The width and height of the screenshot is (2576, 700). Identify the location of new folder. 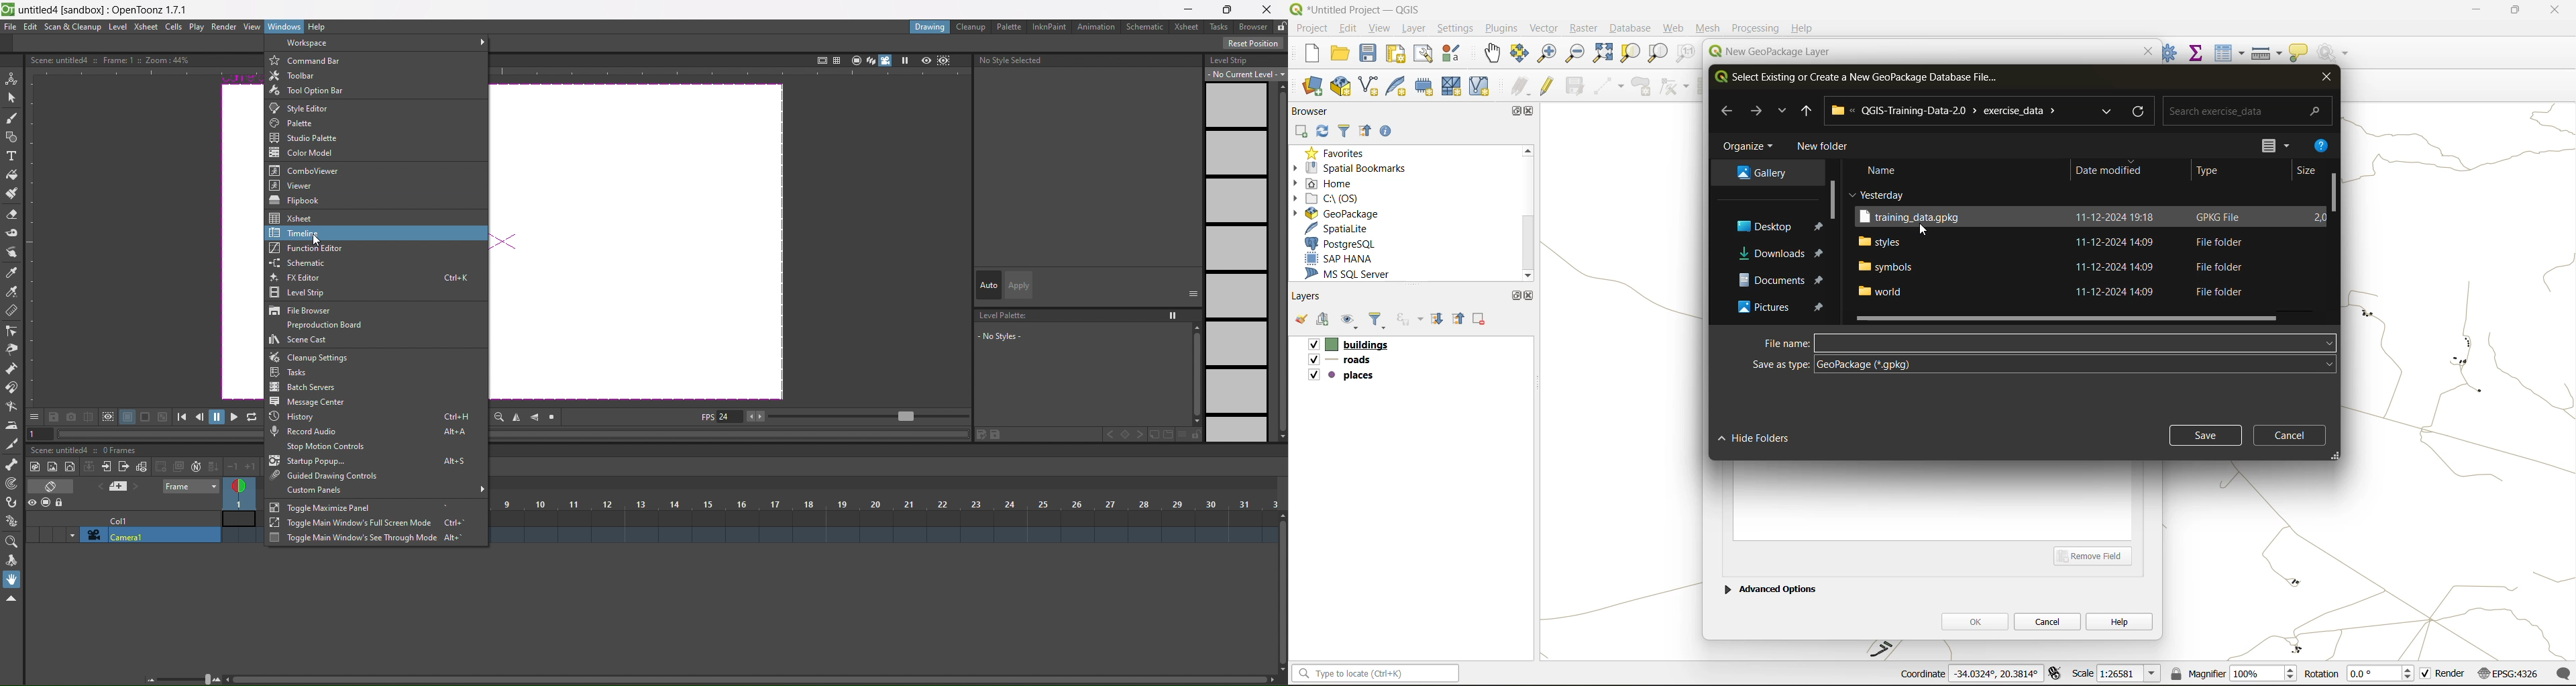
(1823, 146).